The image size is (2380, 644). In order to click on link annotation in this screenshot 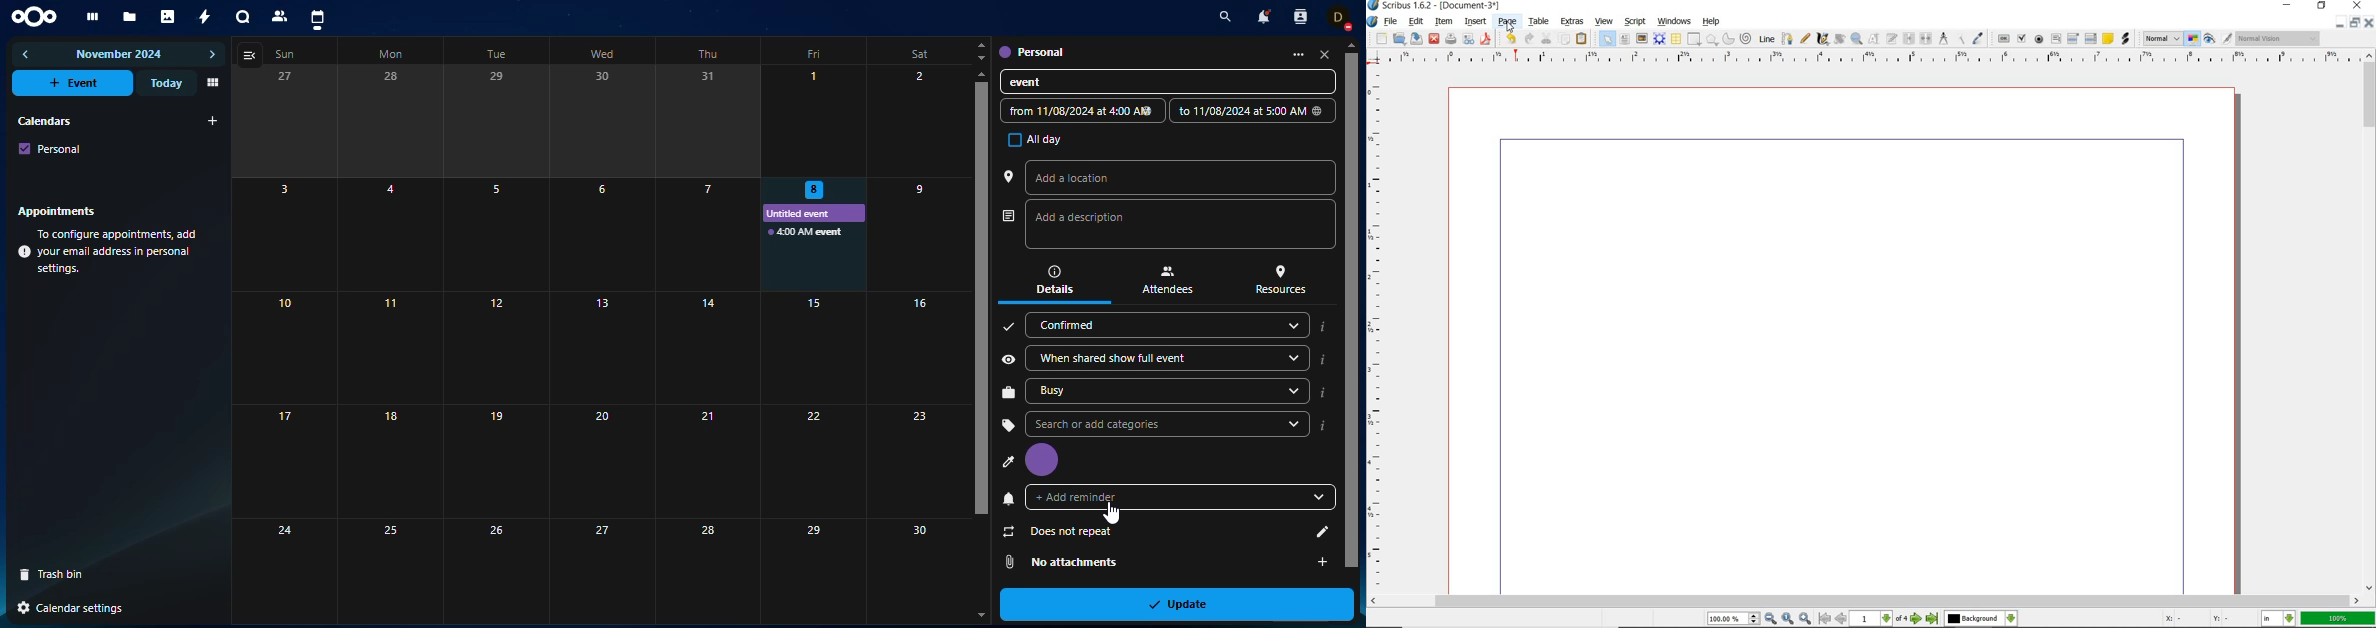, I will do `click(2126, 38)`.